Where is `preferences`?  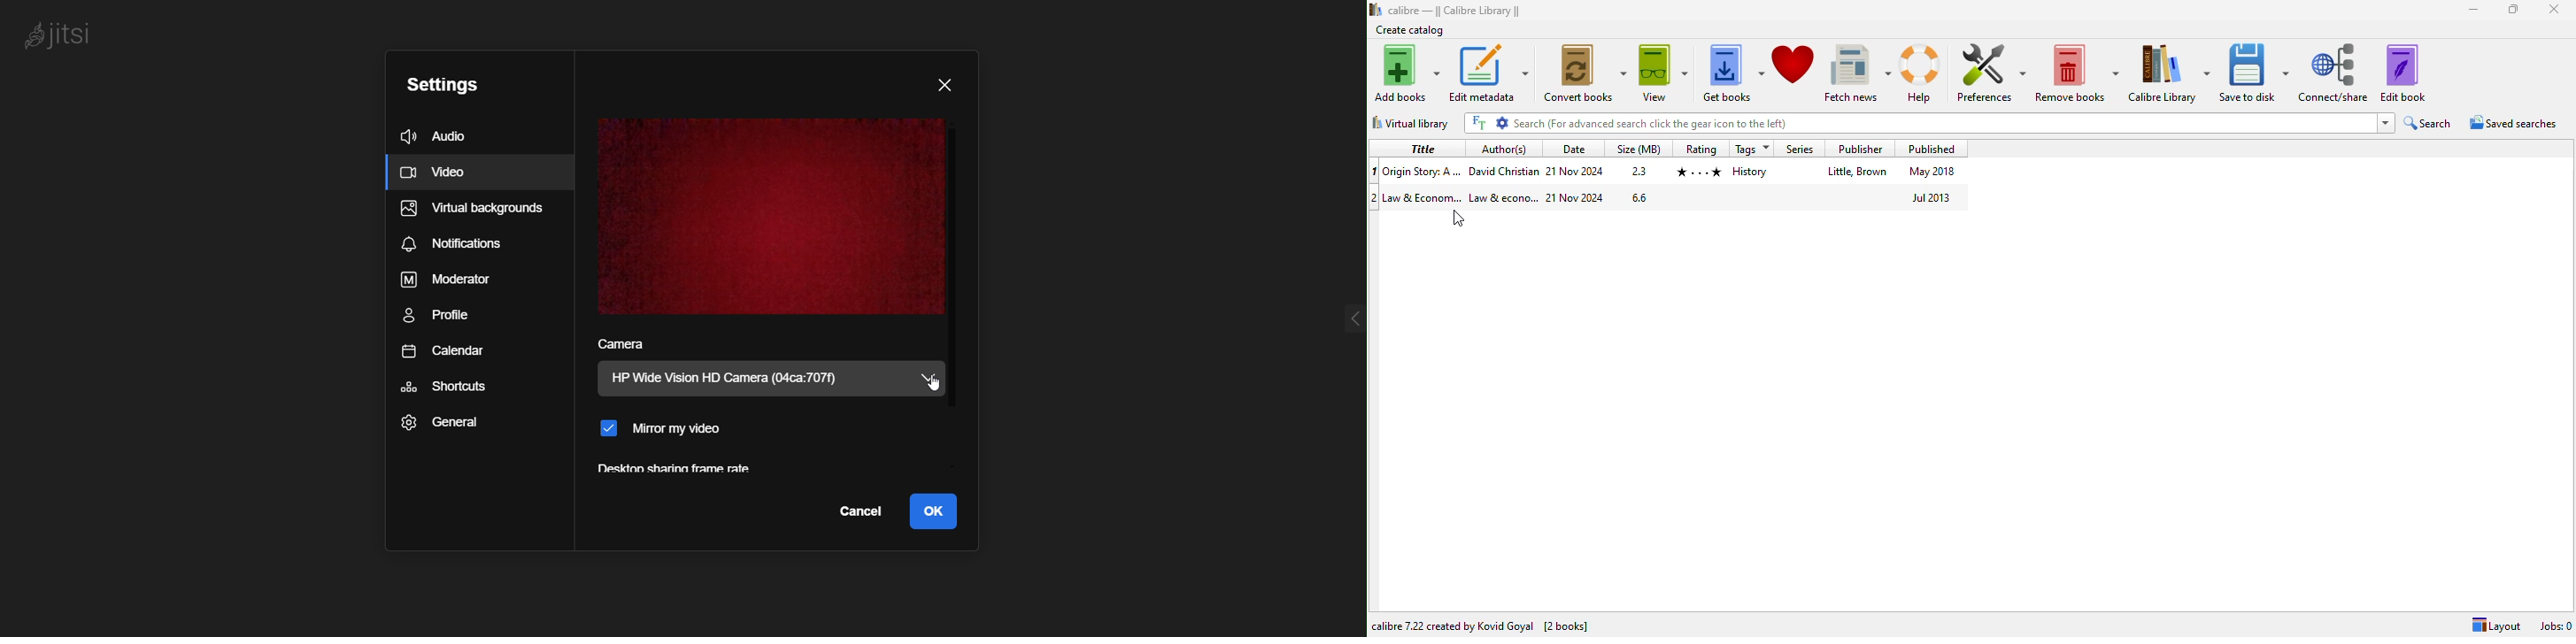
preferences is located at coordinates (1988, 73).